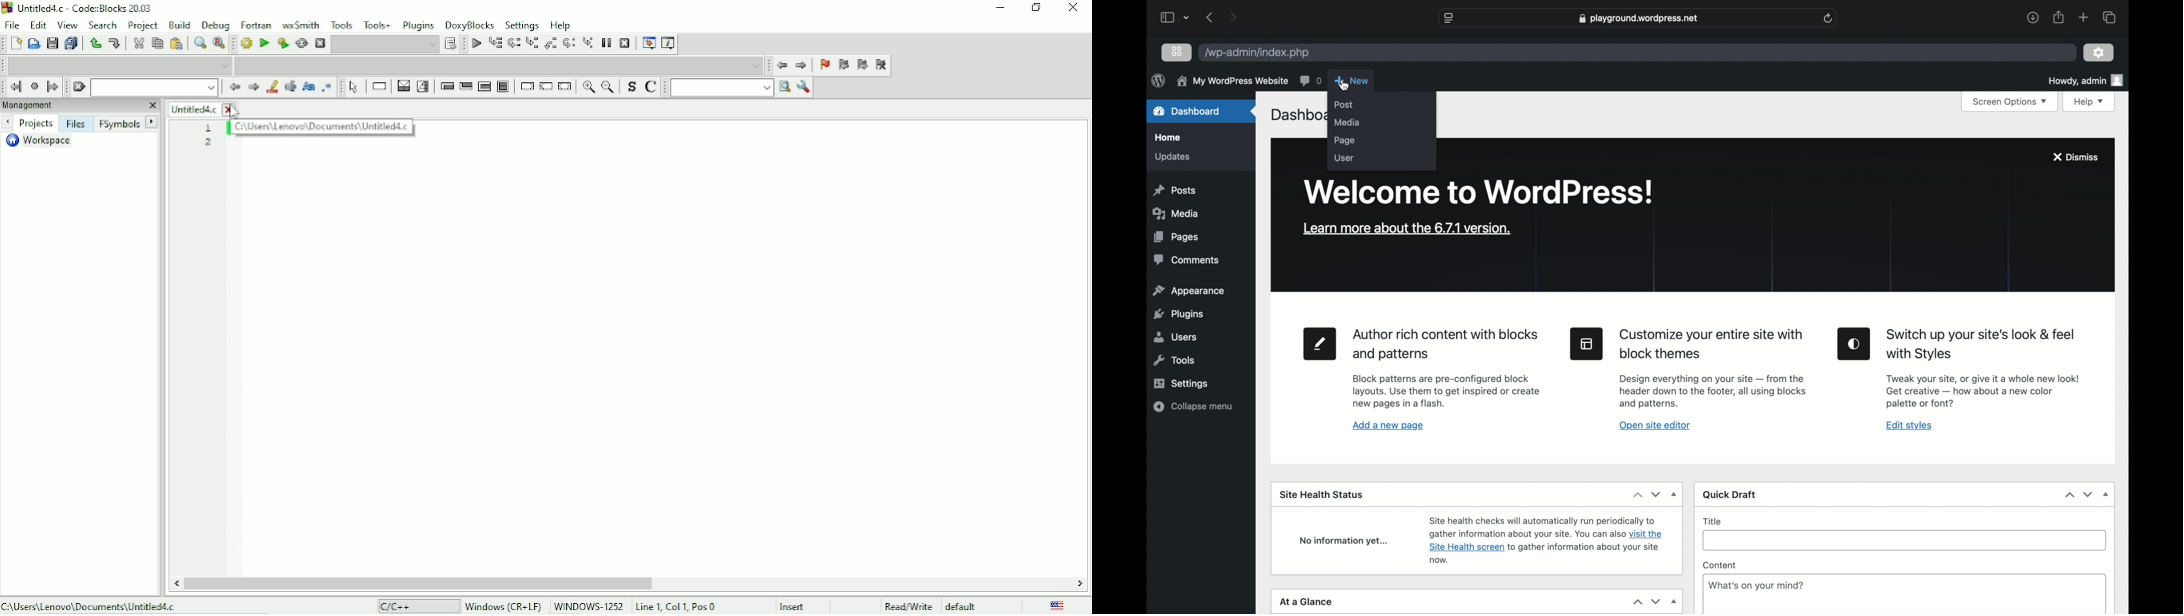 This screenshot has height=616, width=2184. What do you see at coordinates (137, 43) in the screenshot?
I see `Cut` at bounding box center [137, 43].